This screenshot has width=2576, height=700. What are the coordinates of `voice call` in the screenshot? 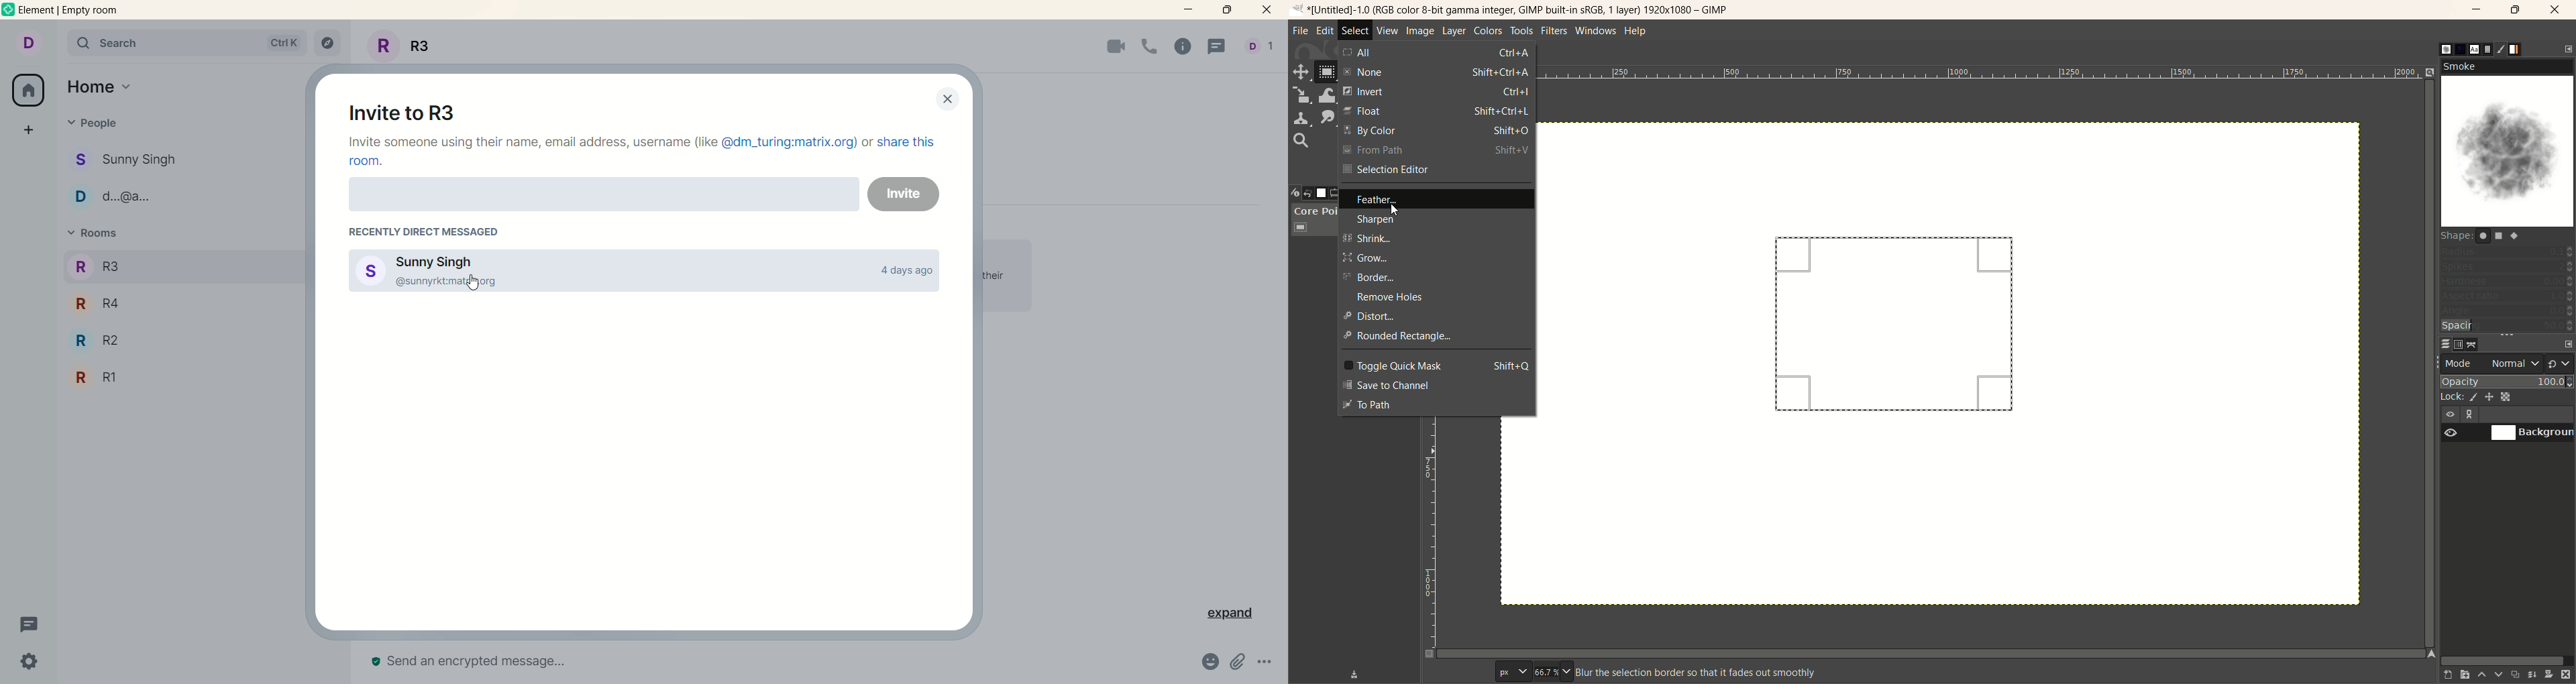 It's located at (1148, 48).